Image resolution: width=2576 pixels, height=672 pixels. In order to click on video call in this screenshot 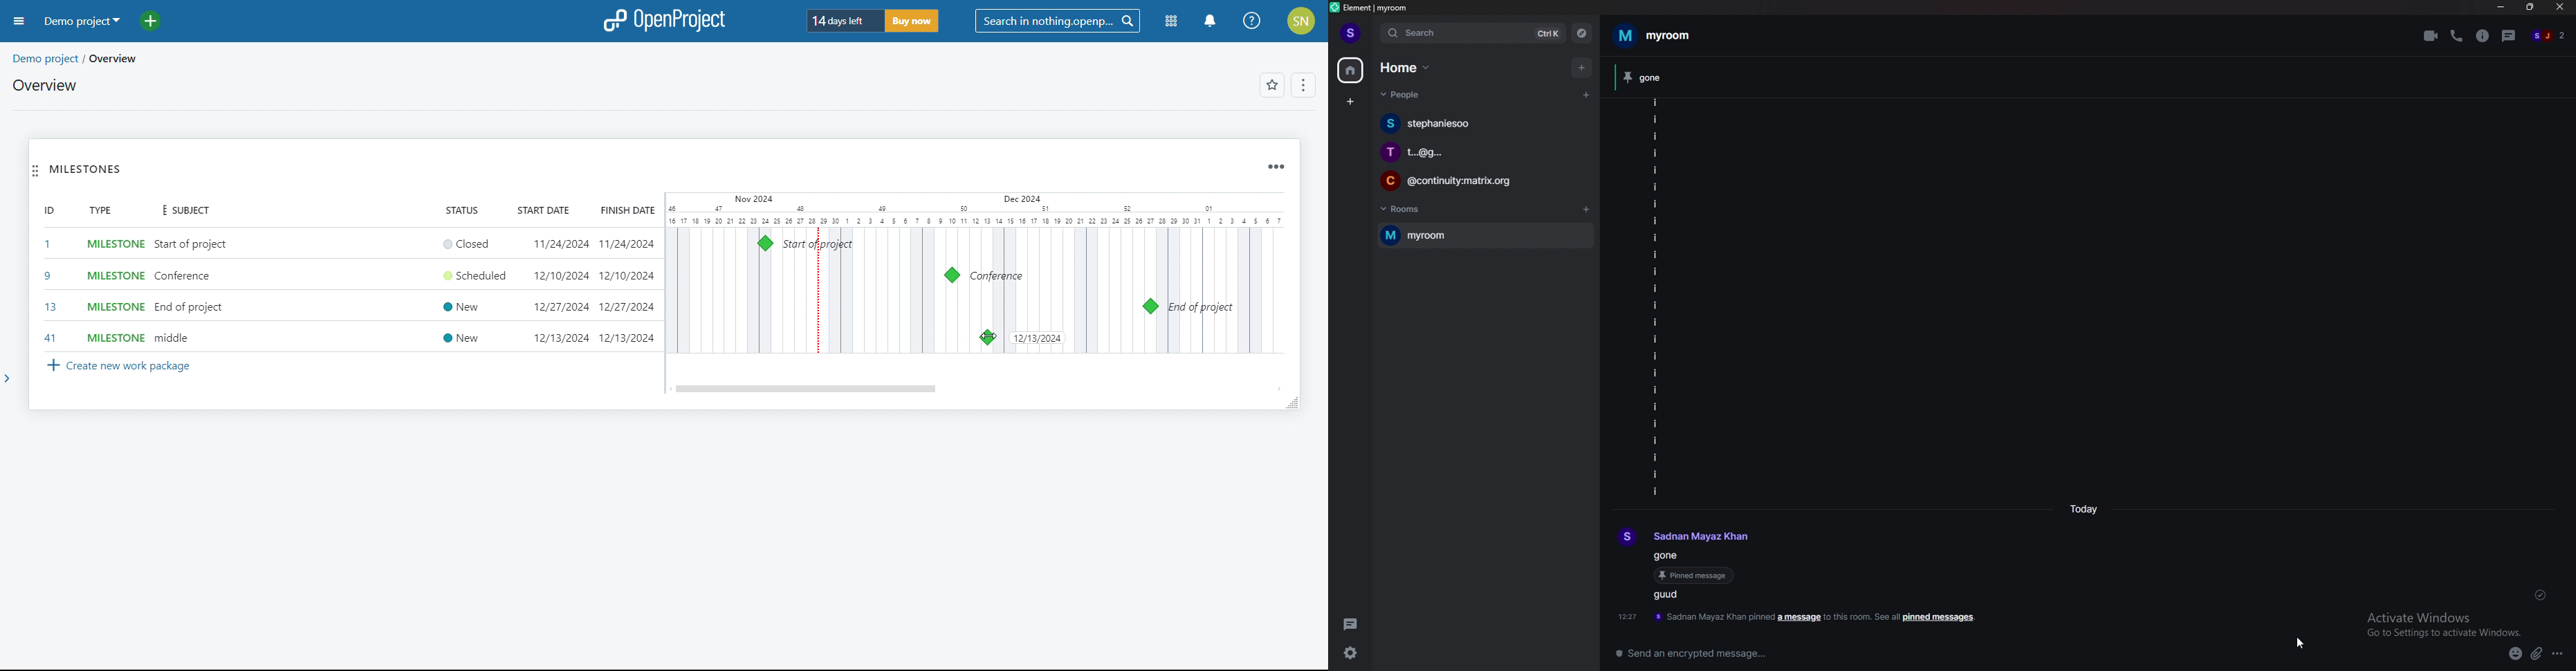, I will do `click(2431, 36)`.